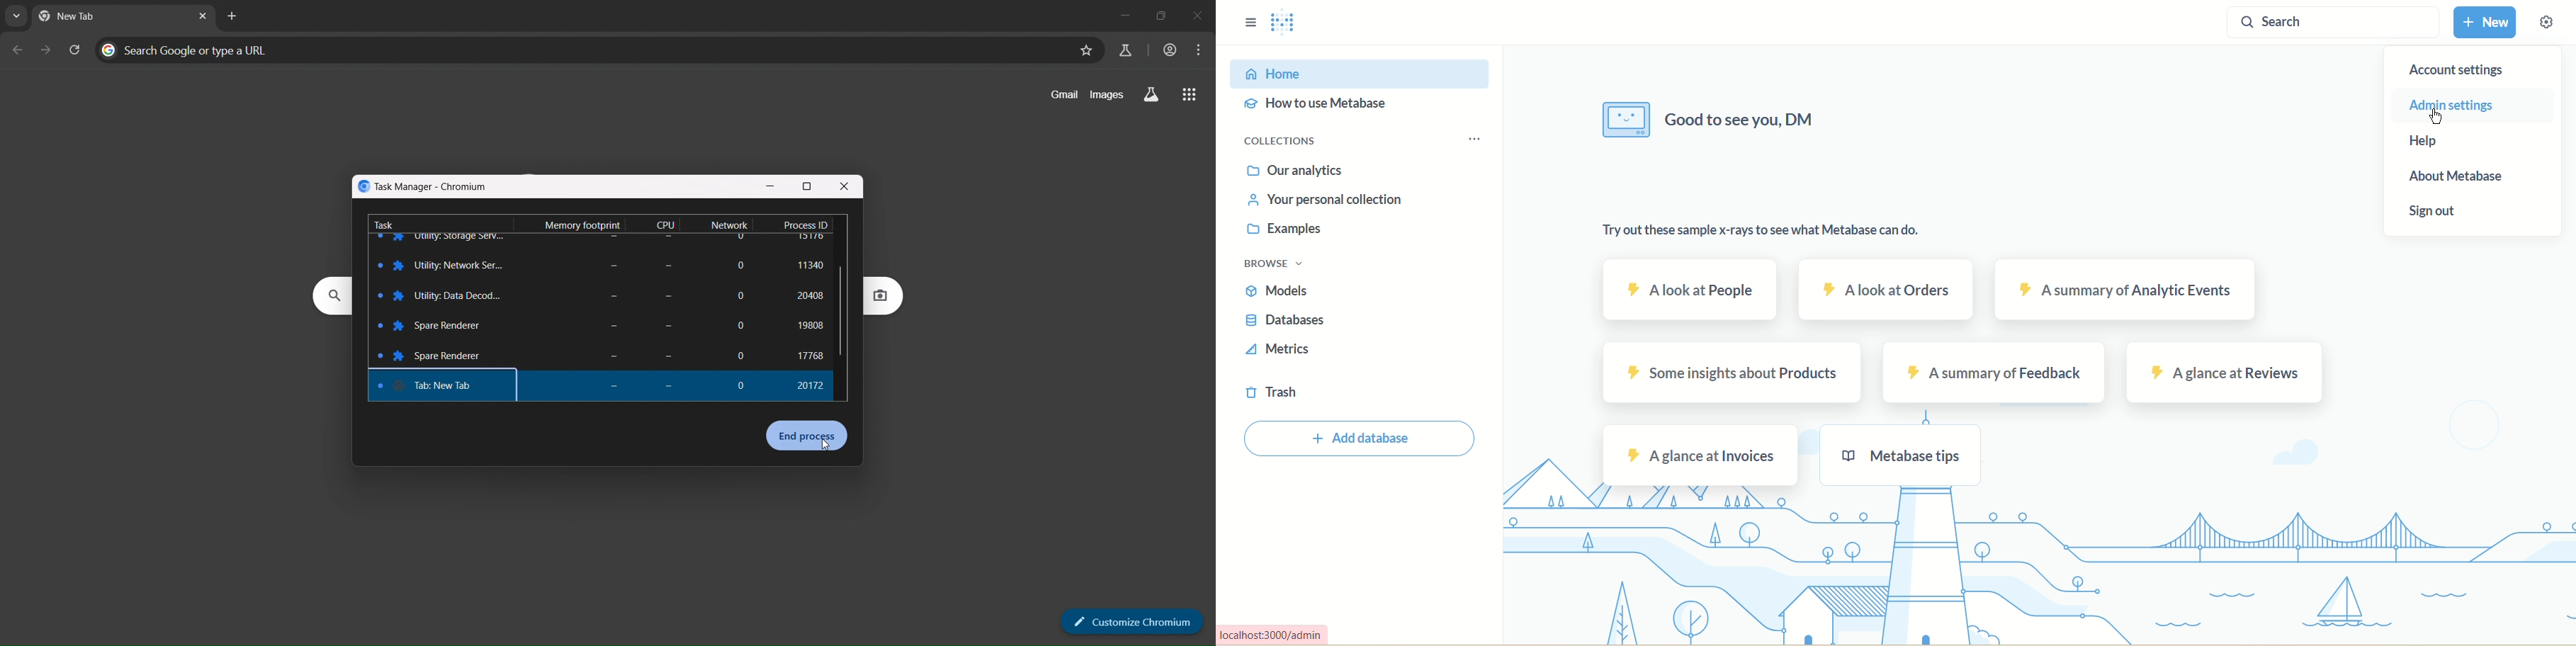  What do you see at coordinates (454, 355) in the screenshot?
I see `Spare Renderer` at bounding box center [454, 355].